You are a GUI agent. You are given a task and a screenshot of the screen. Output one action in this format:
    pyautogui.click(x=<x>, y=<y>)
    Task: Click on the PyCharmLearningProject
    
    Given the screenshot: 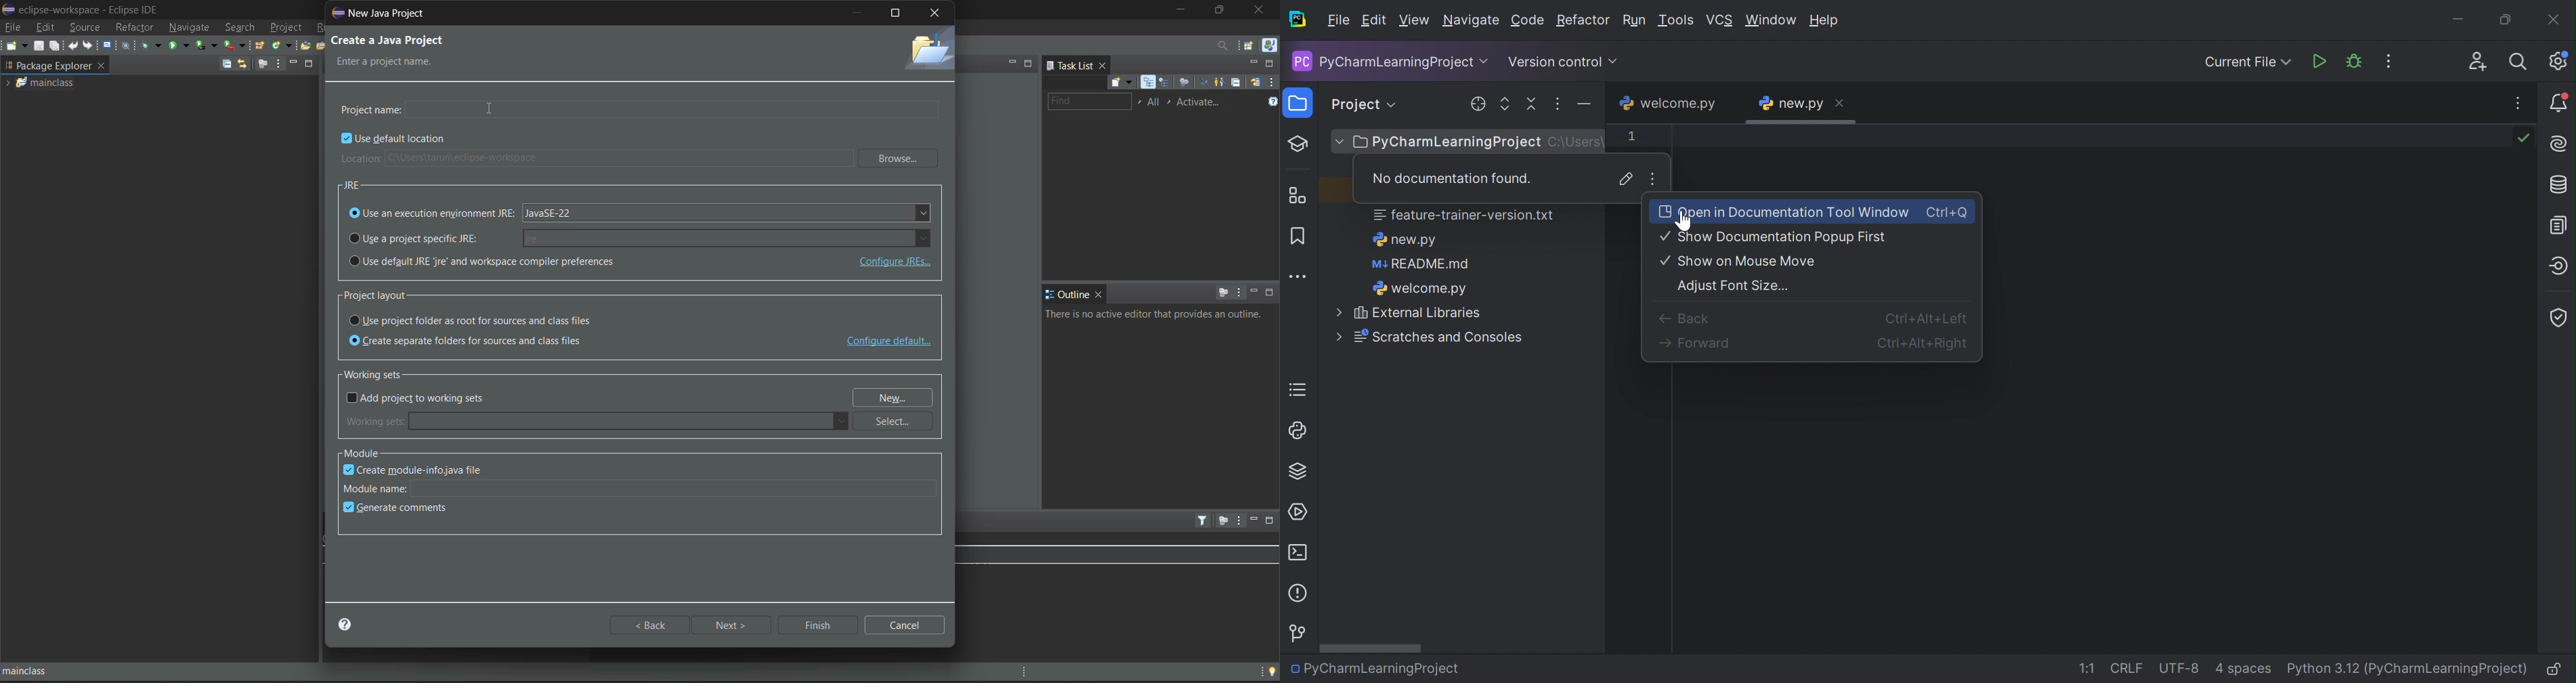 What is the action you would take?
    pyautogui.click(x=1435, y=143)
    